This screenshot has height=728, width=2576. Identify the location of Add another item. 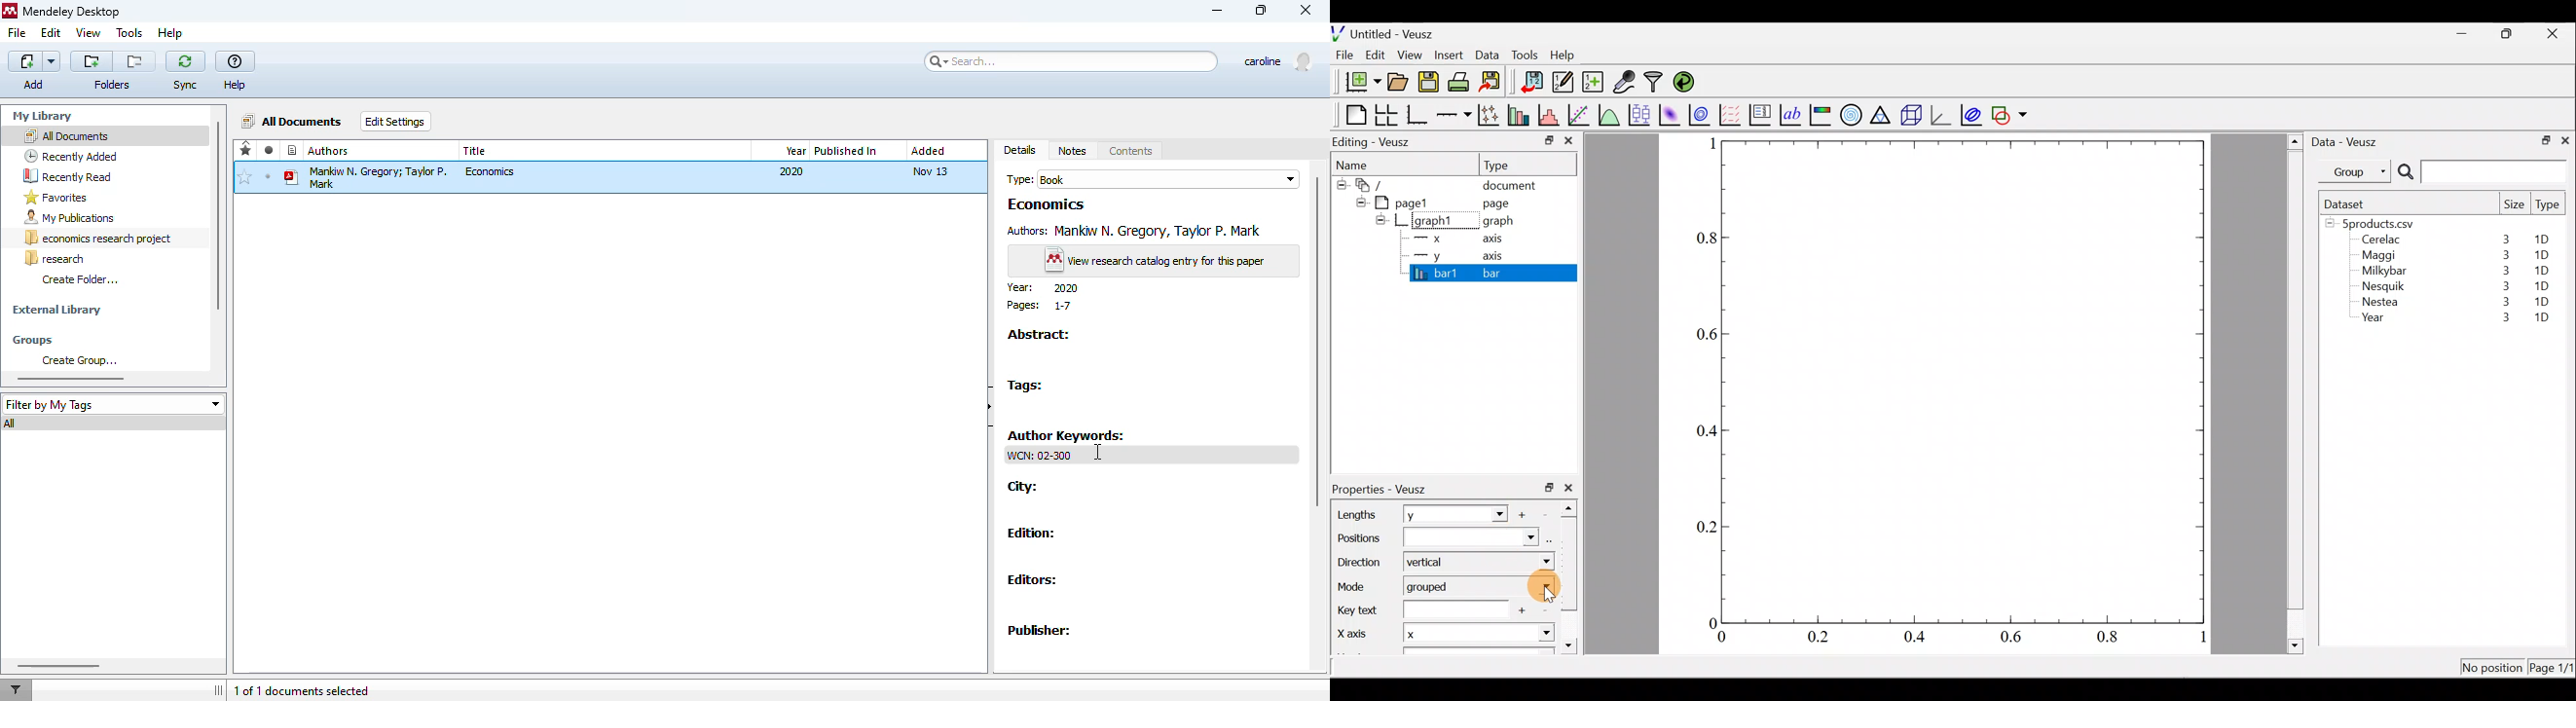
(1526, 515).